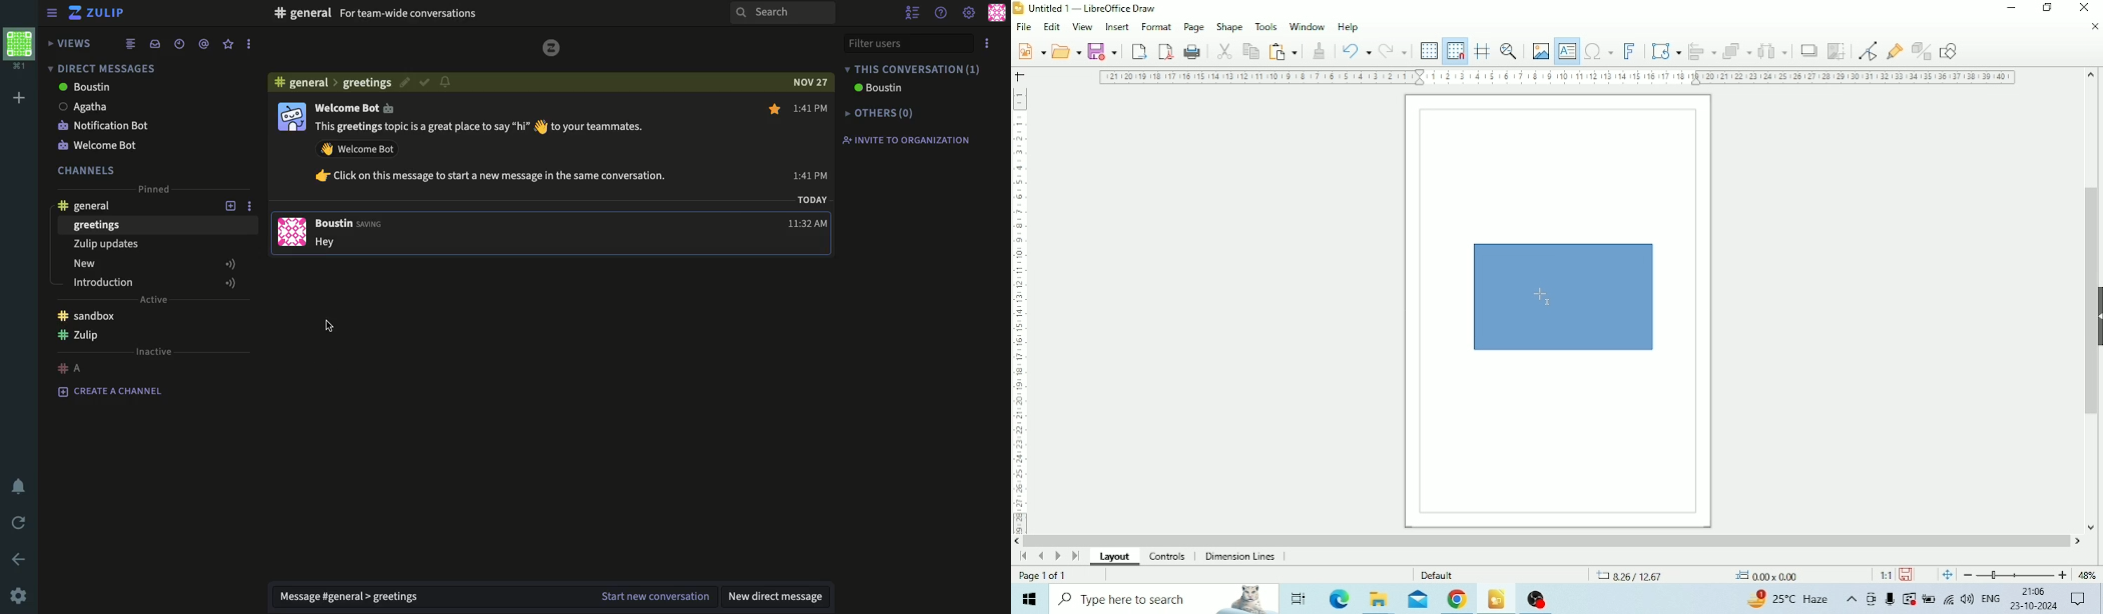  What do you see at coordinates (447, 83) in the screenshot?
I see `notification ` at bounding box center [447, 83].